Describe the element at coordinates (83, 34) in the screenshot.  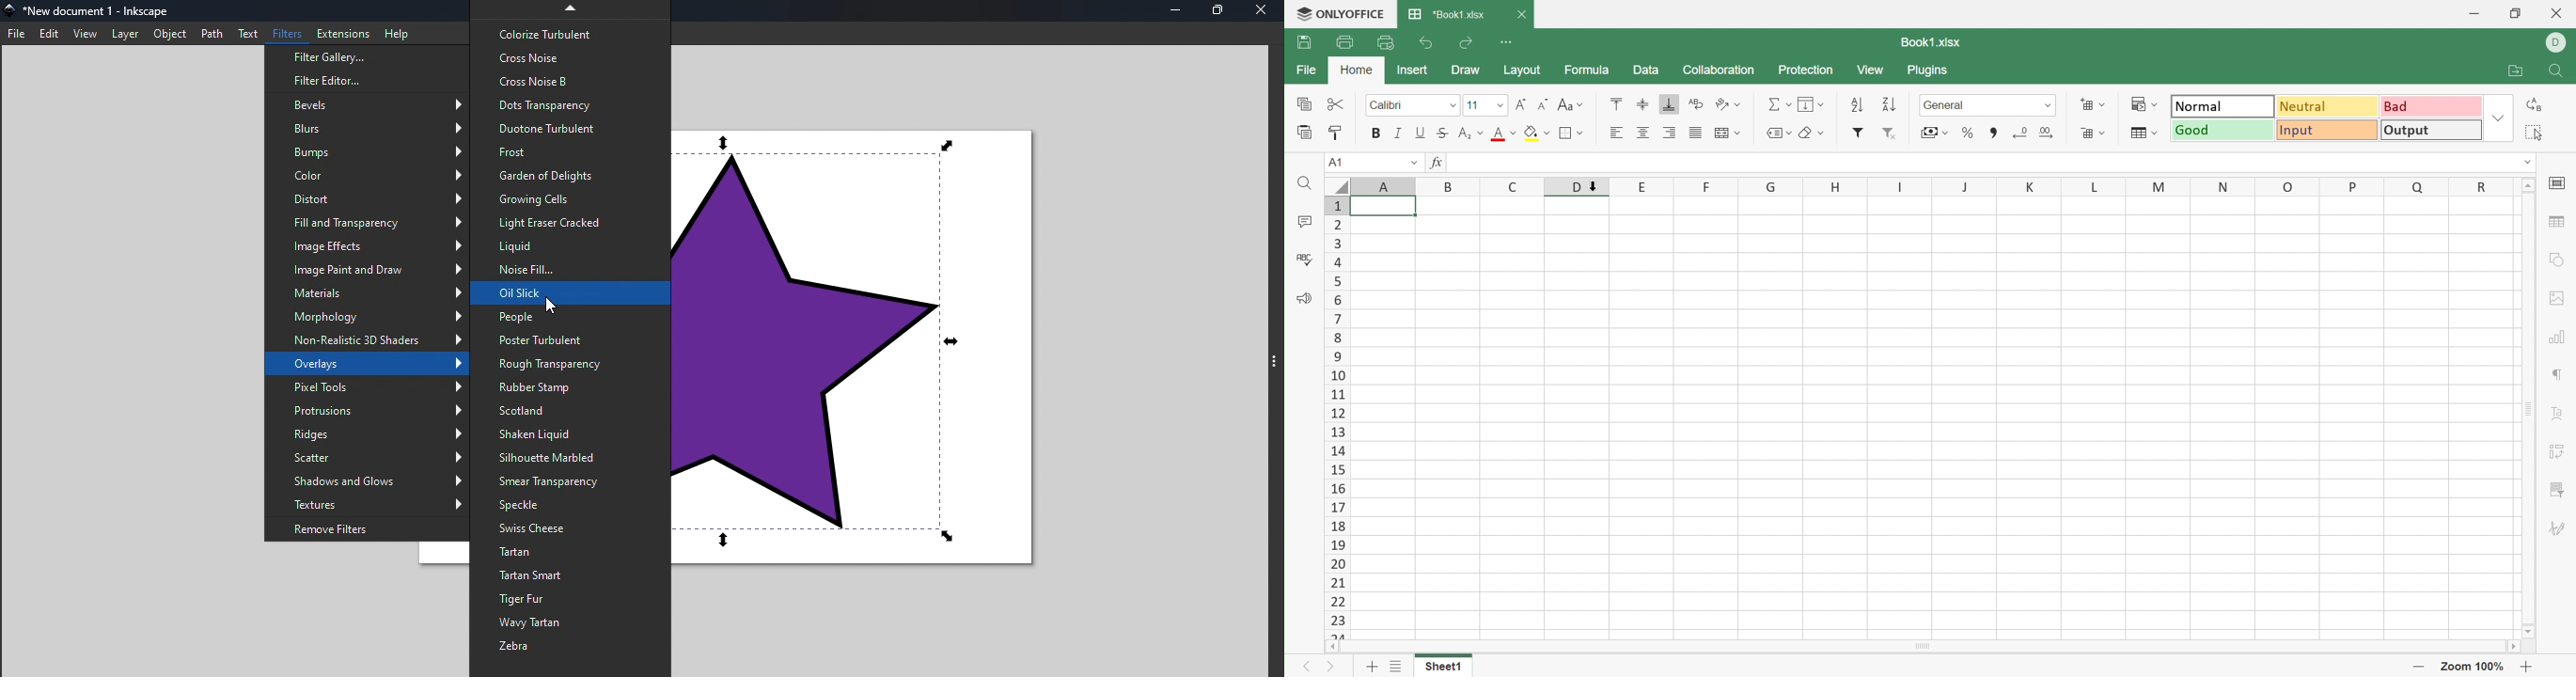
I see `View` at that location.